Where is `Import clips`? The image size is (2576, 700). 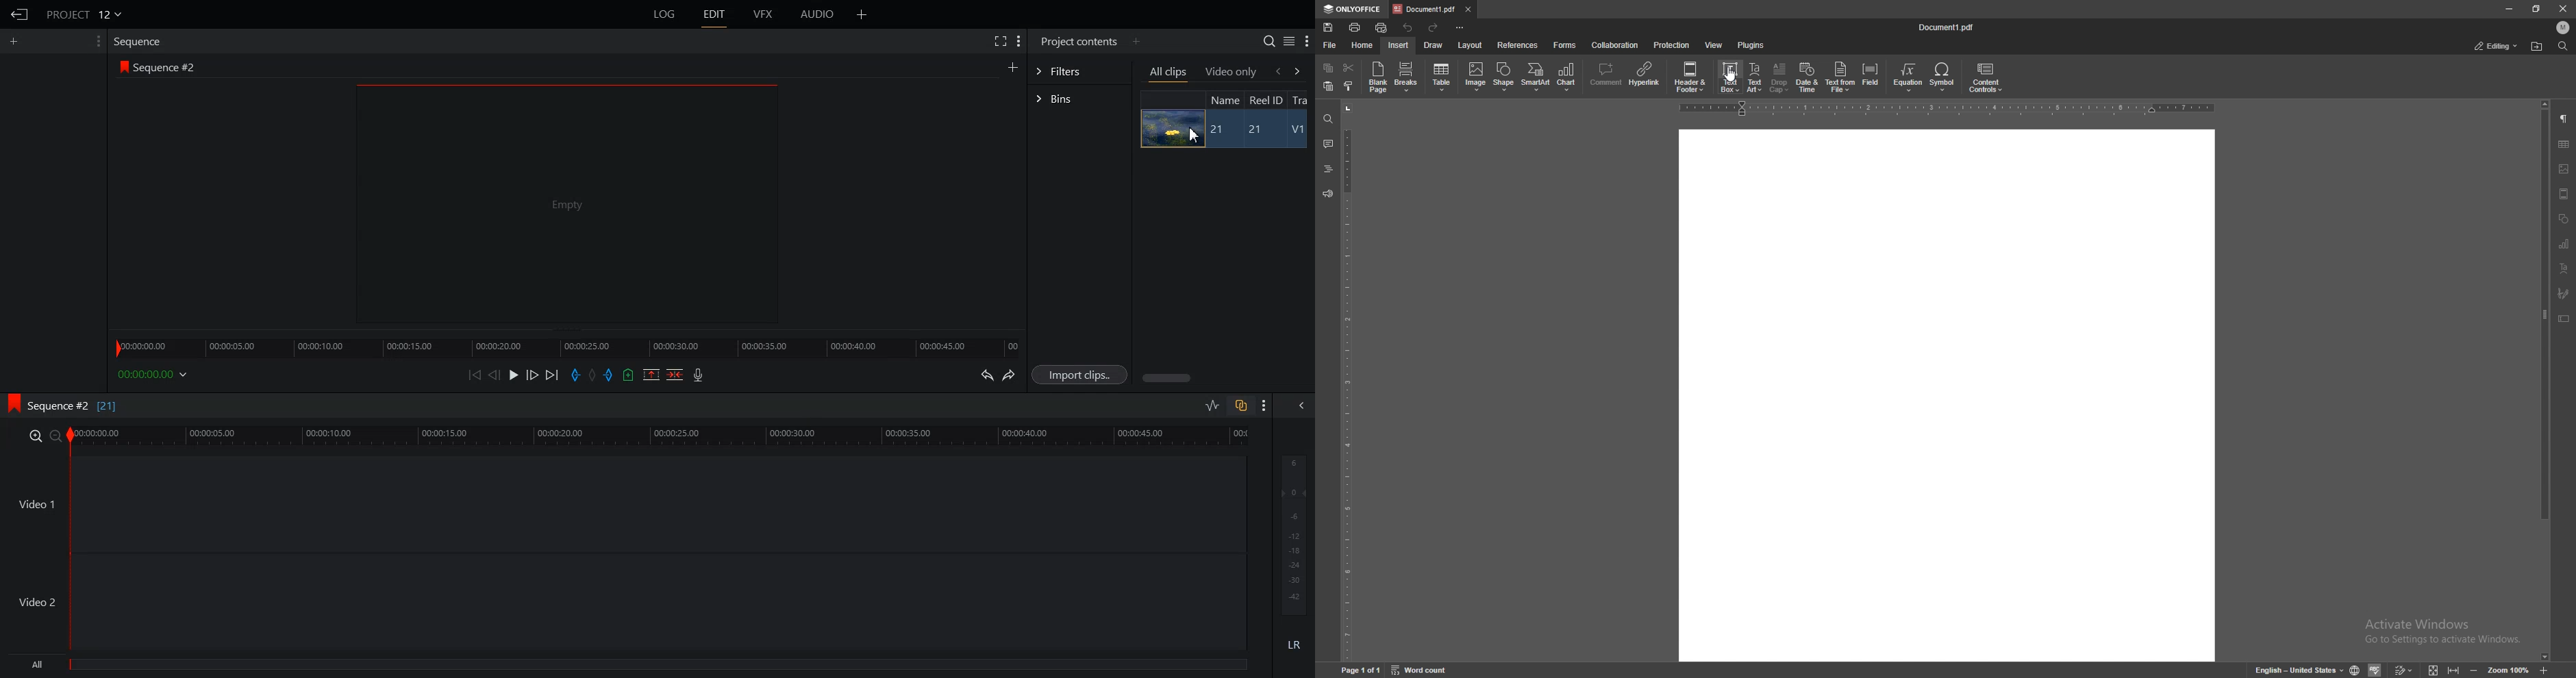
Import clips is located at coordinates (1082, 375).